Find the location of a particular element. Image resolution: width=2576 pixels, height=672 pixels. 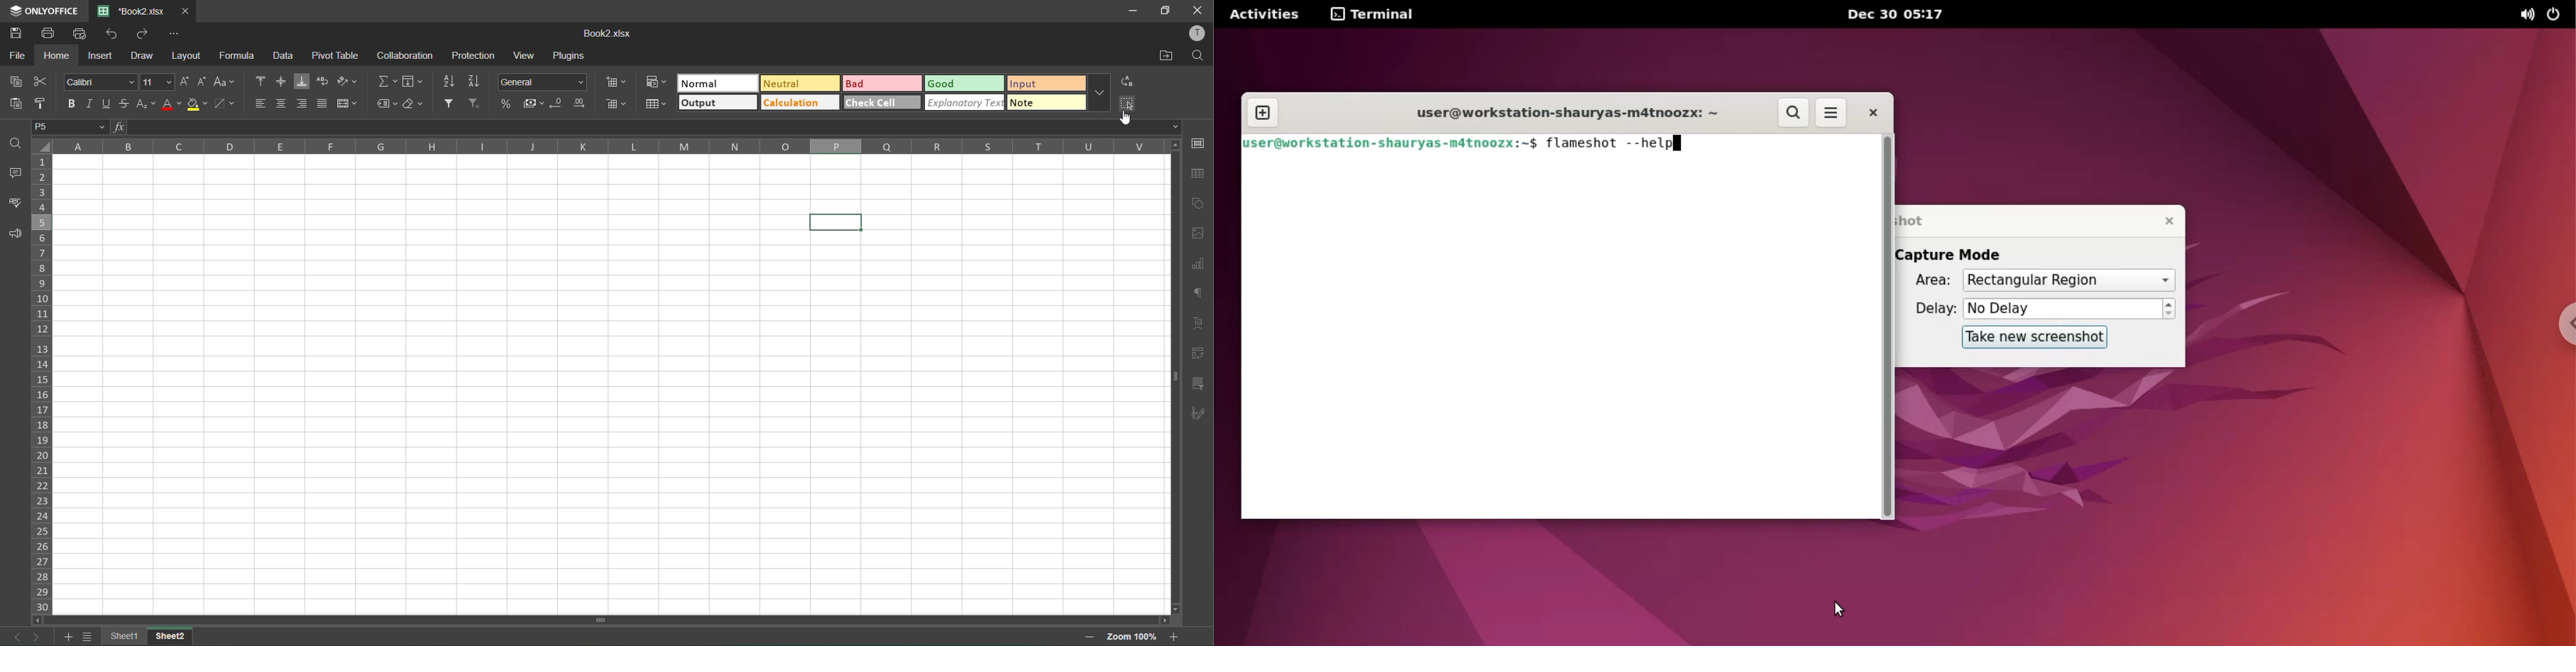

summation is located at coordinates (386, 81).